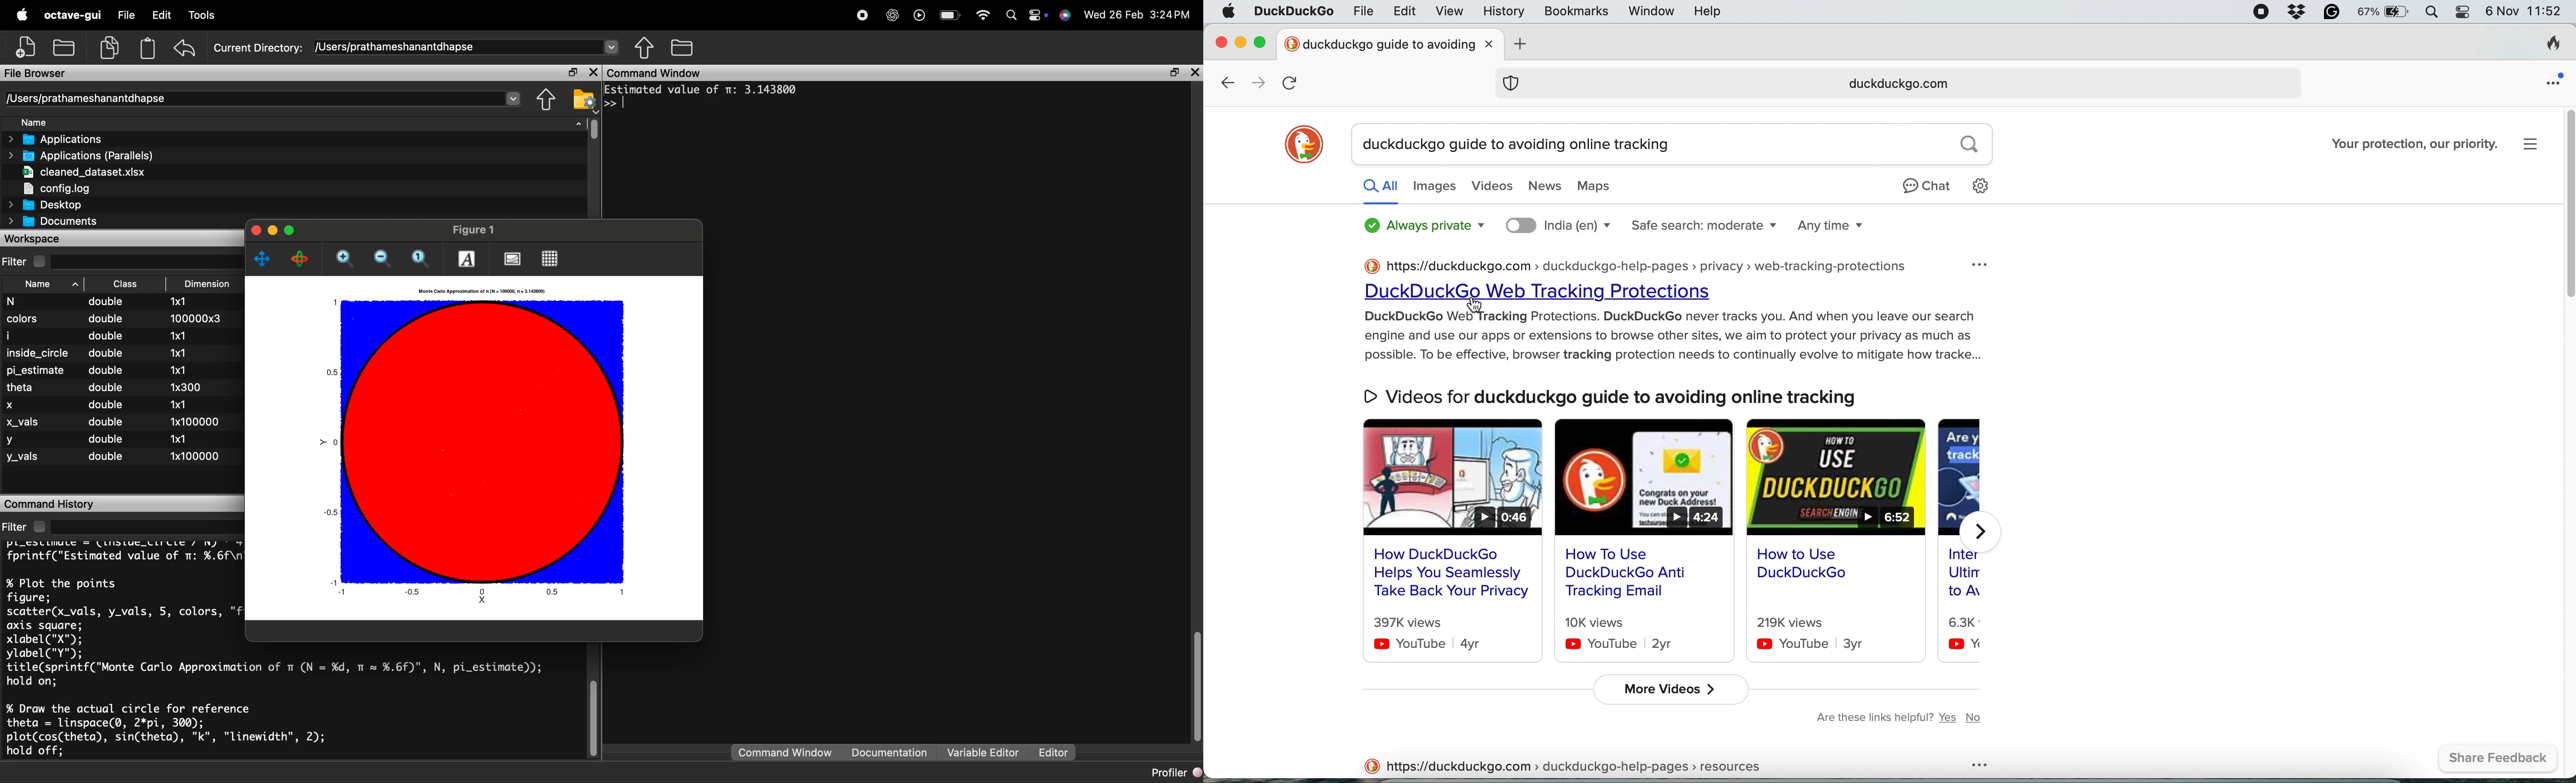 Image resolution: width=2576 pixels, height=784 pixels. What do you see at coordinates (1984, 532) in the screenshot?
I see `forward` at bounding box center [1984, 532].